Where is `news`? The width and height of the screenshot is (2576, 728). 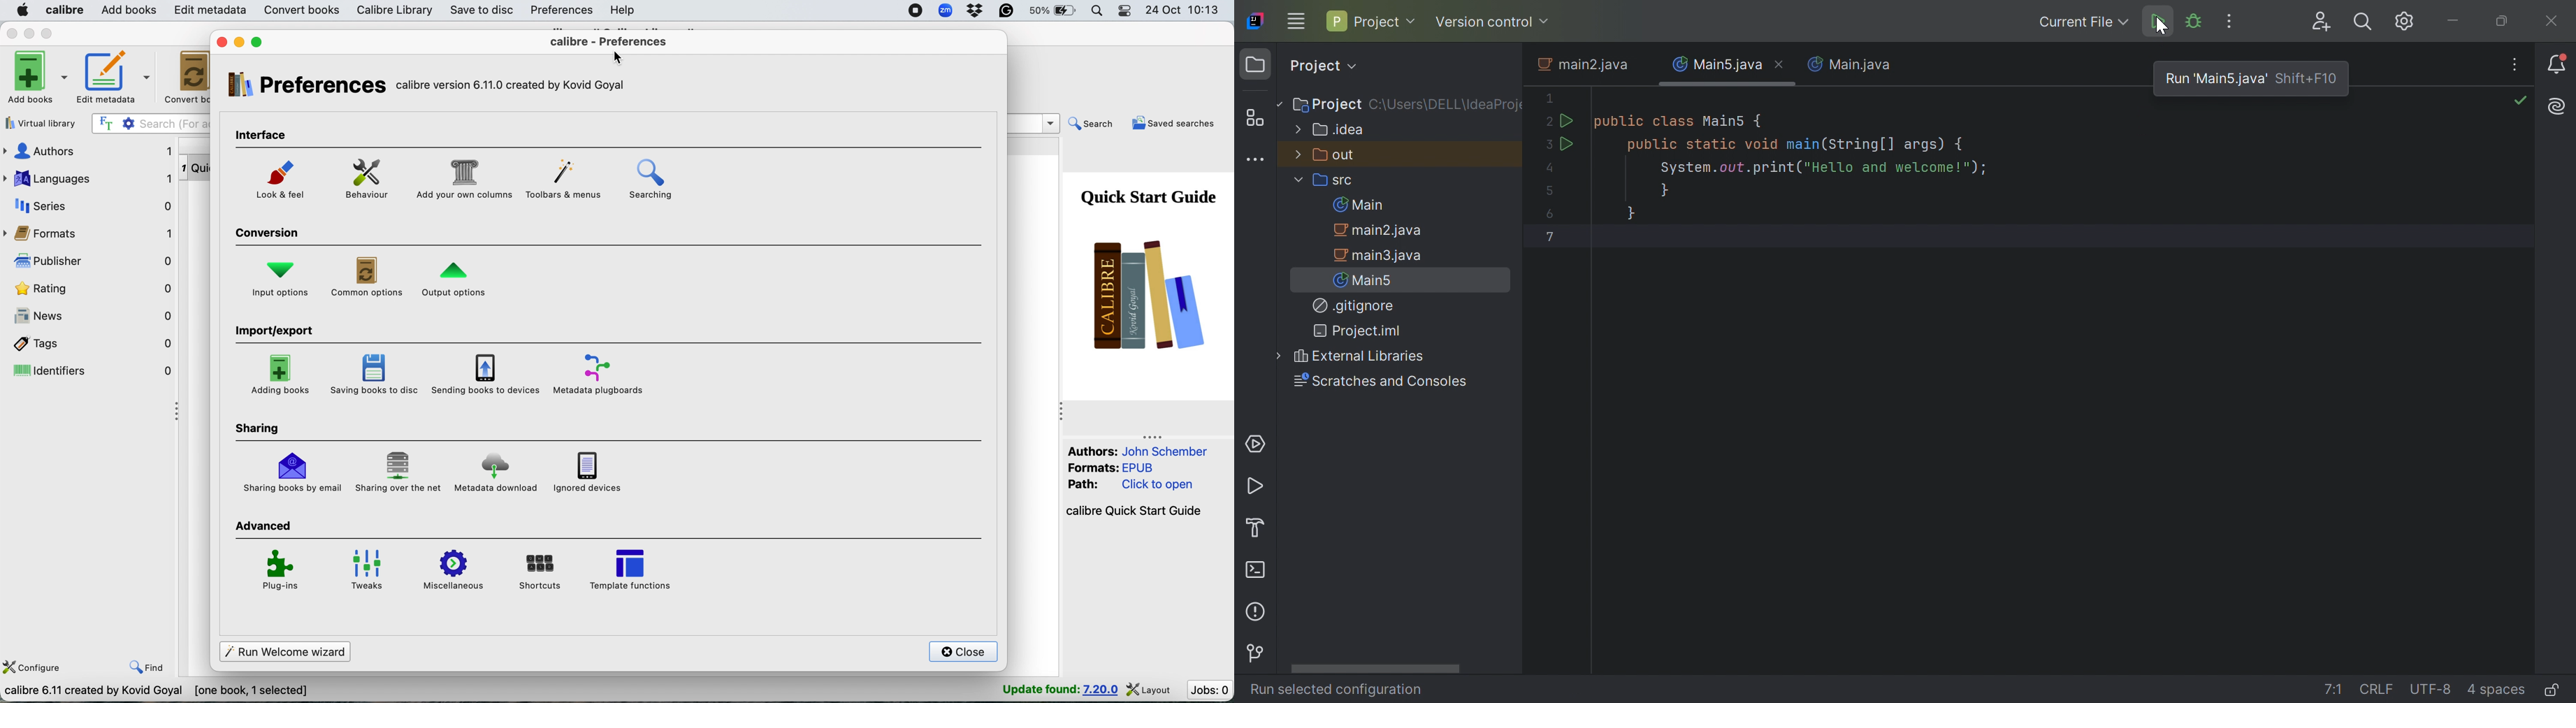
news is located at coordinates (94, 316).